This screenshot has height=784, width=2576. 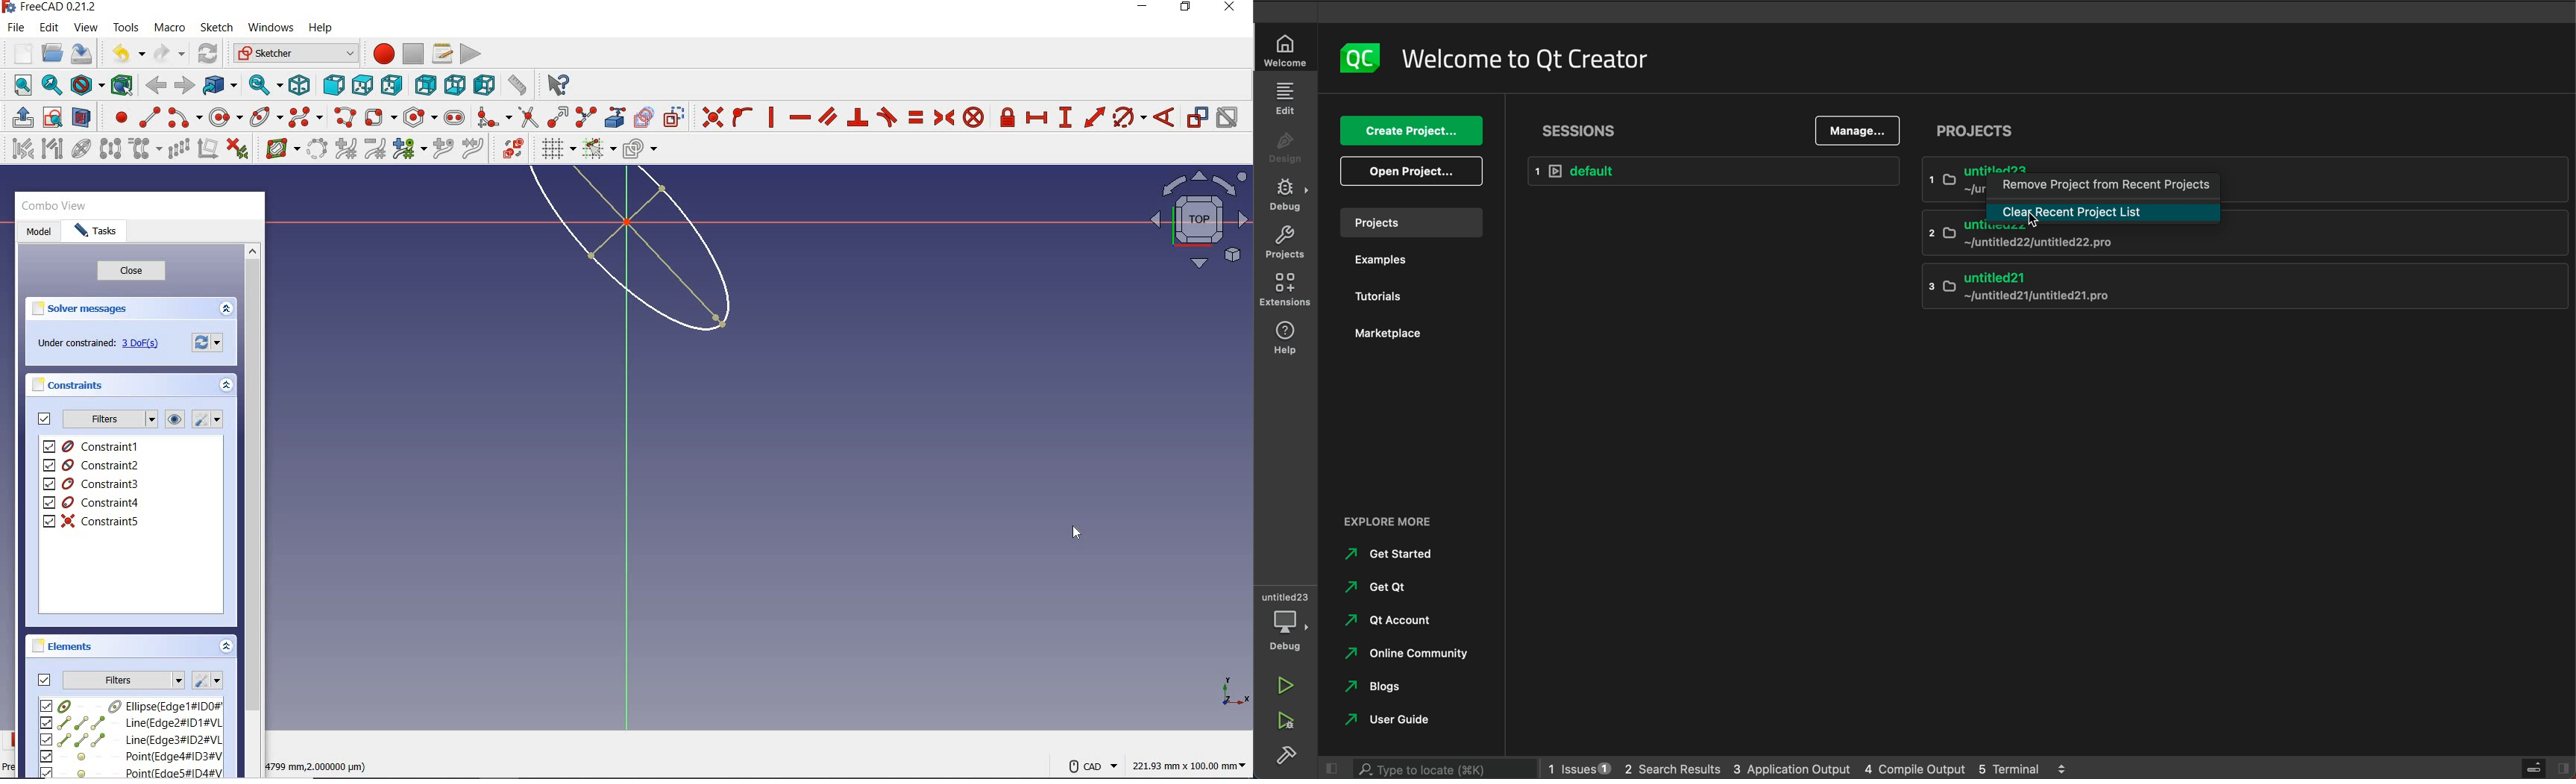 What do you see at coordinates (128, 27) in the screenshot?
I see `tools` at bounding box center [128, 27].